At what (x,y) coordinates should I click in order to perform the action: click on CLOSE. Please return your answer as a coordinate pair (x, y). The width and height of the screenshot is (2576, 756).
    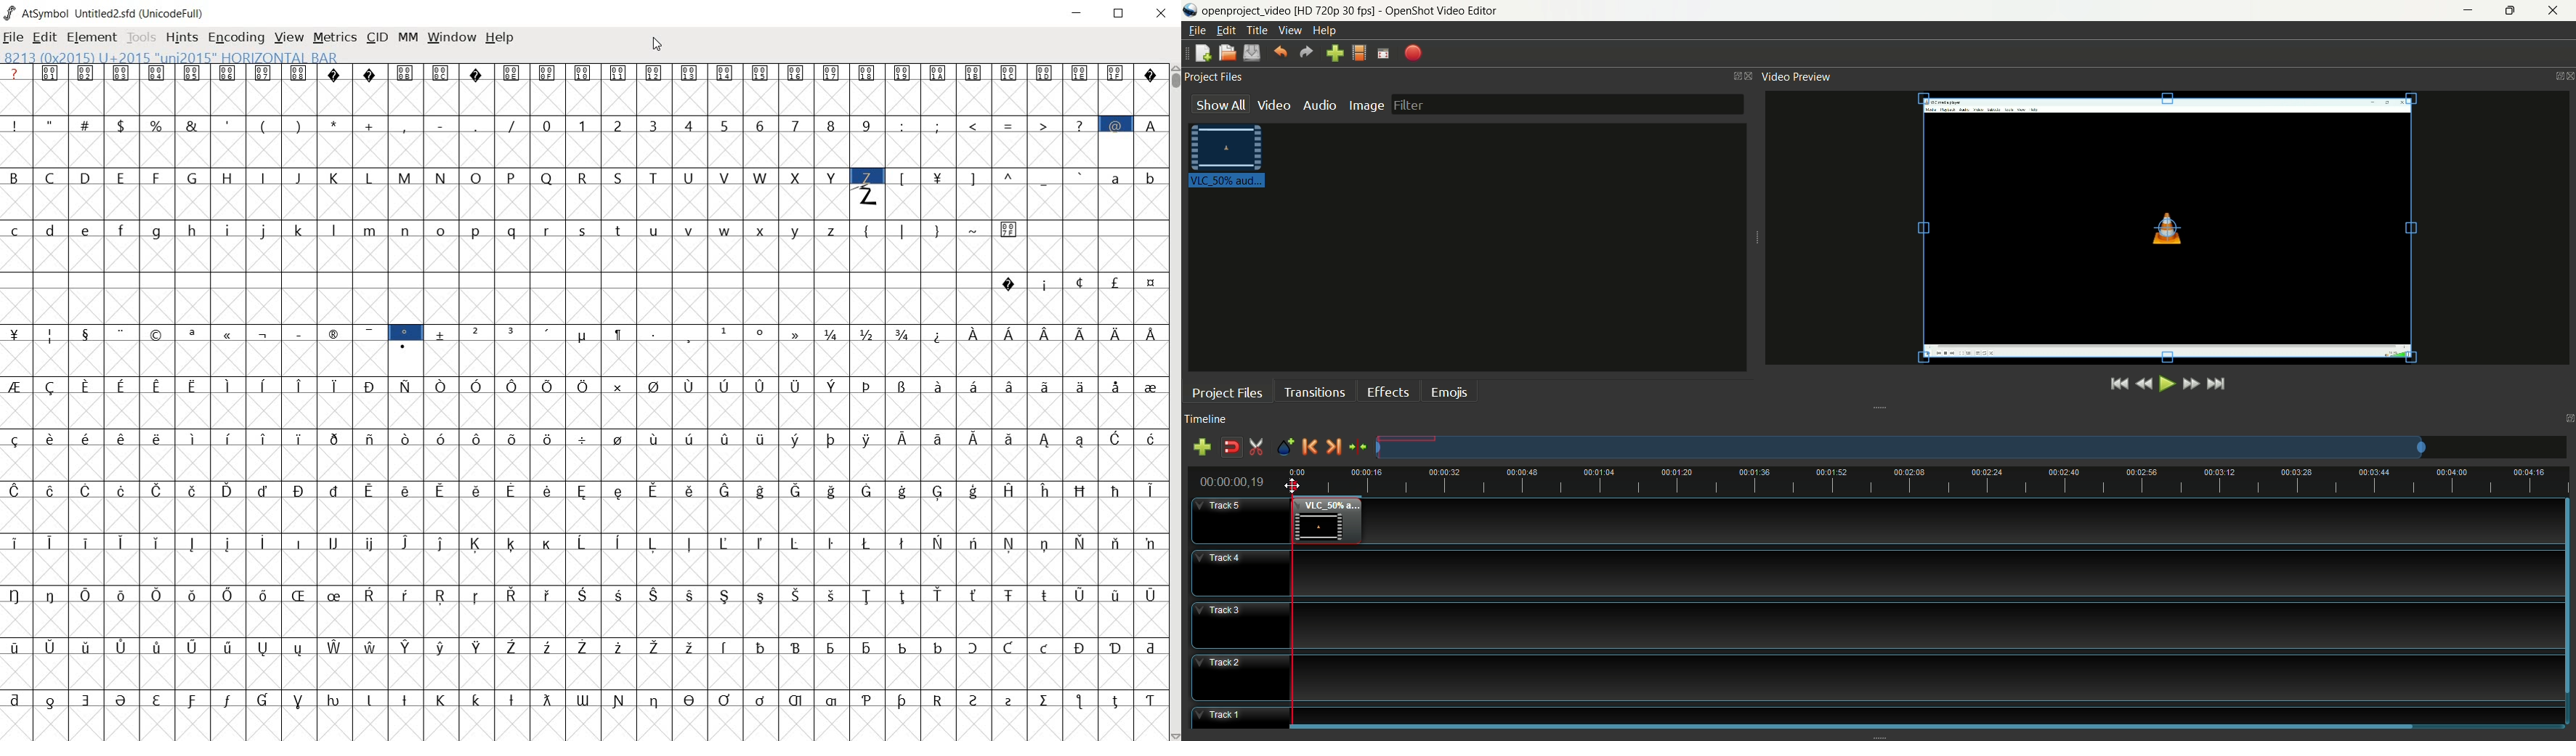
    Looking at the image, I should click on (1163, 16).